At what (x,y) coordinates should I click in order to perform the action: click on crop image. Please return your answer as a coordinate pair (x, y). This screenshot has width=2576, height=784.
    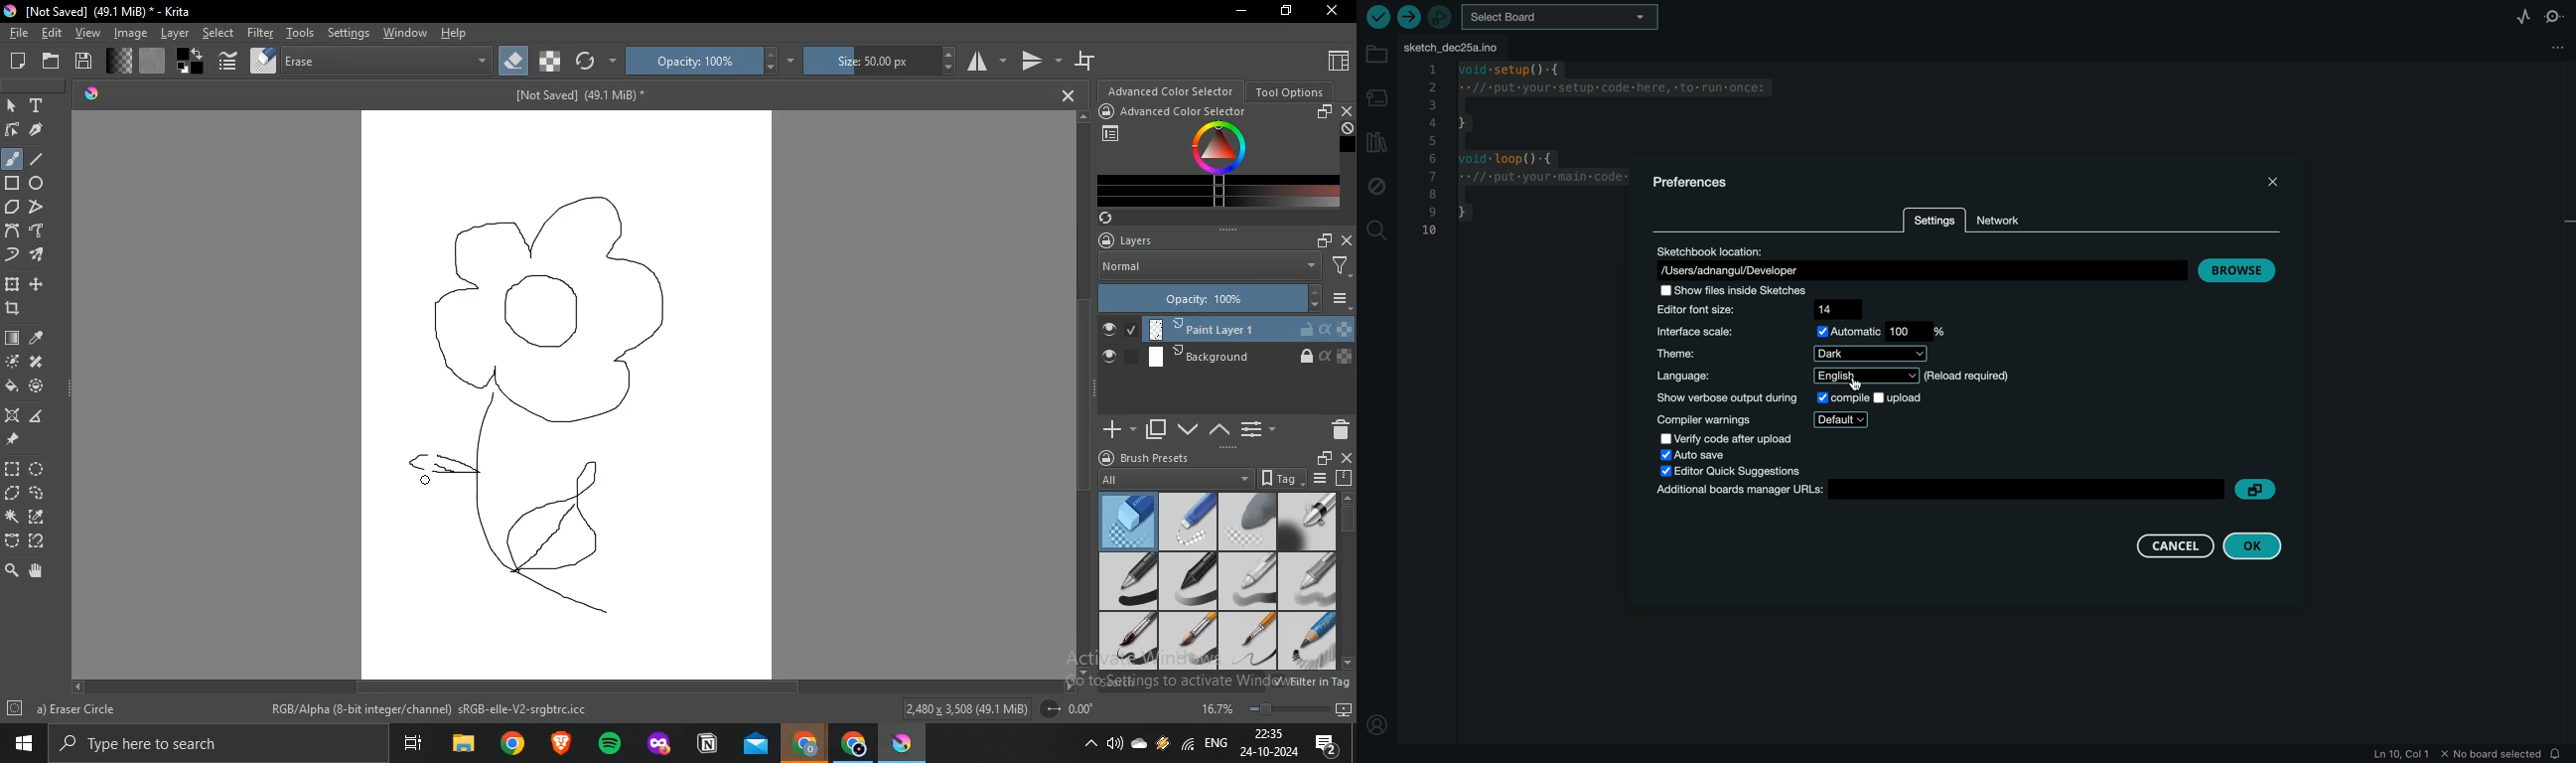
    Looking at the image, I should click on (13, 307).